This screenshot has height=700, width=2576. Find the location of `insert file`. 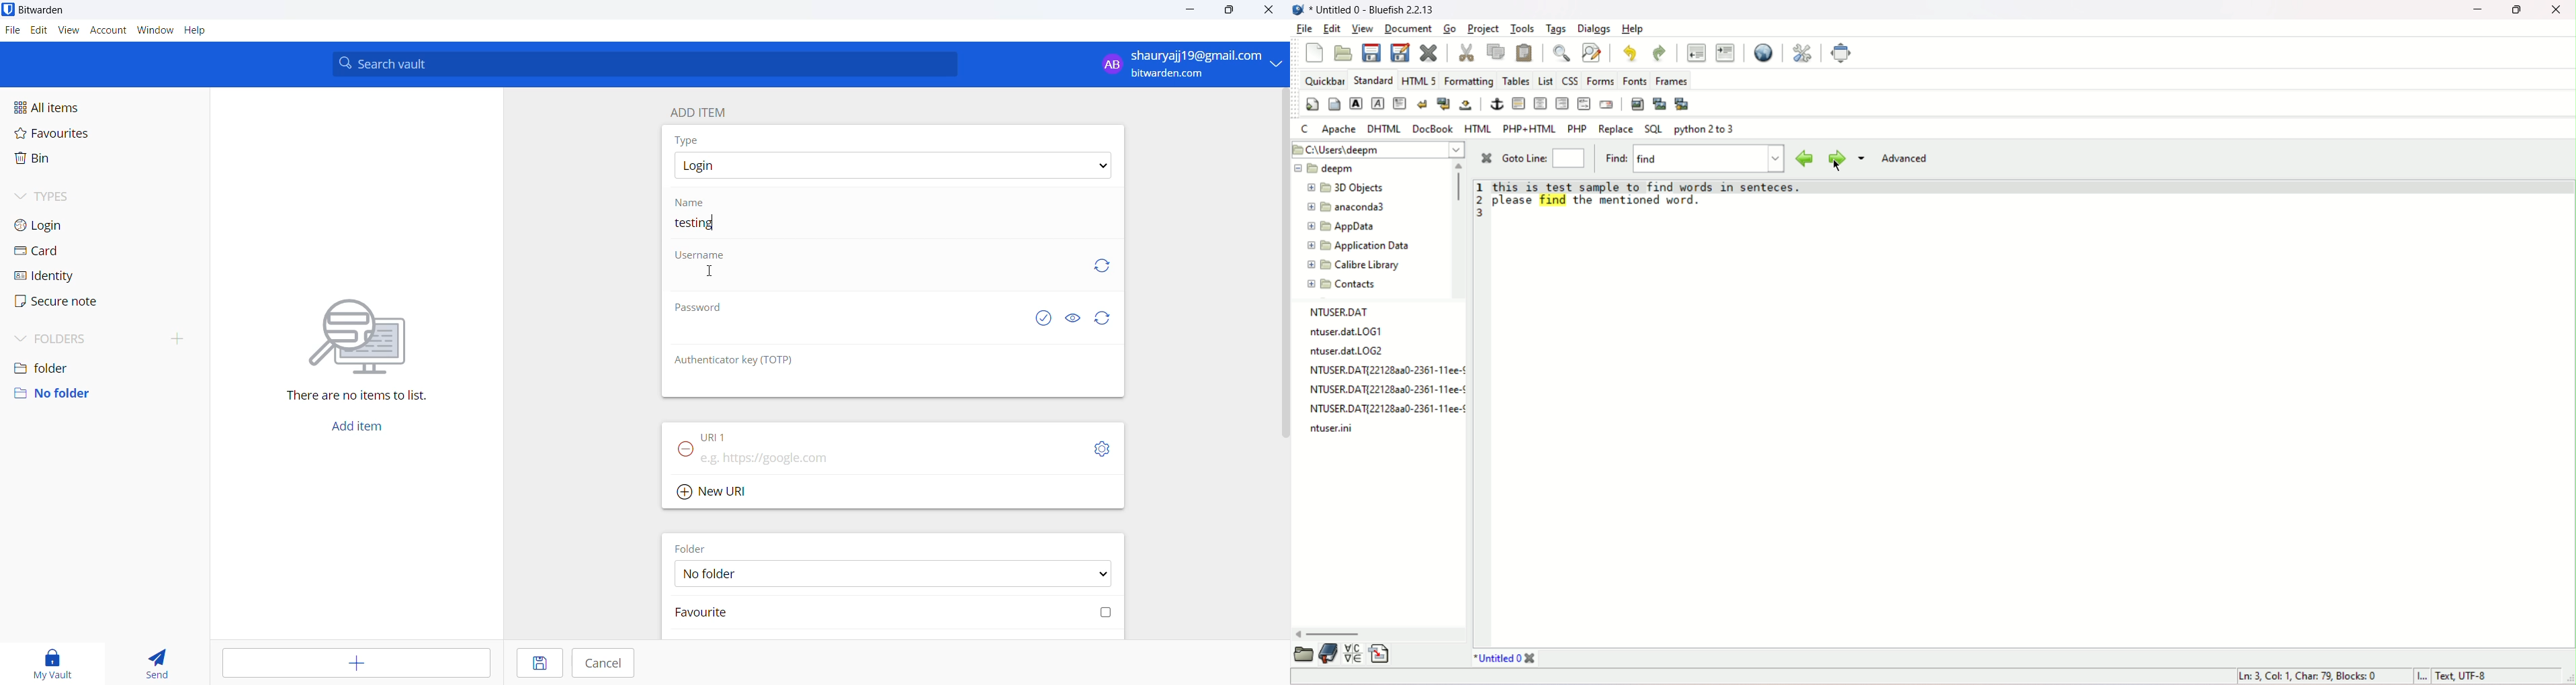

insert file is located at coordinates (1380, 651).